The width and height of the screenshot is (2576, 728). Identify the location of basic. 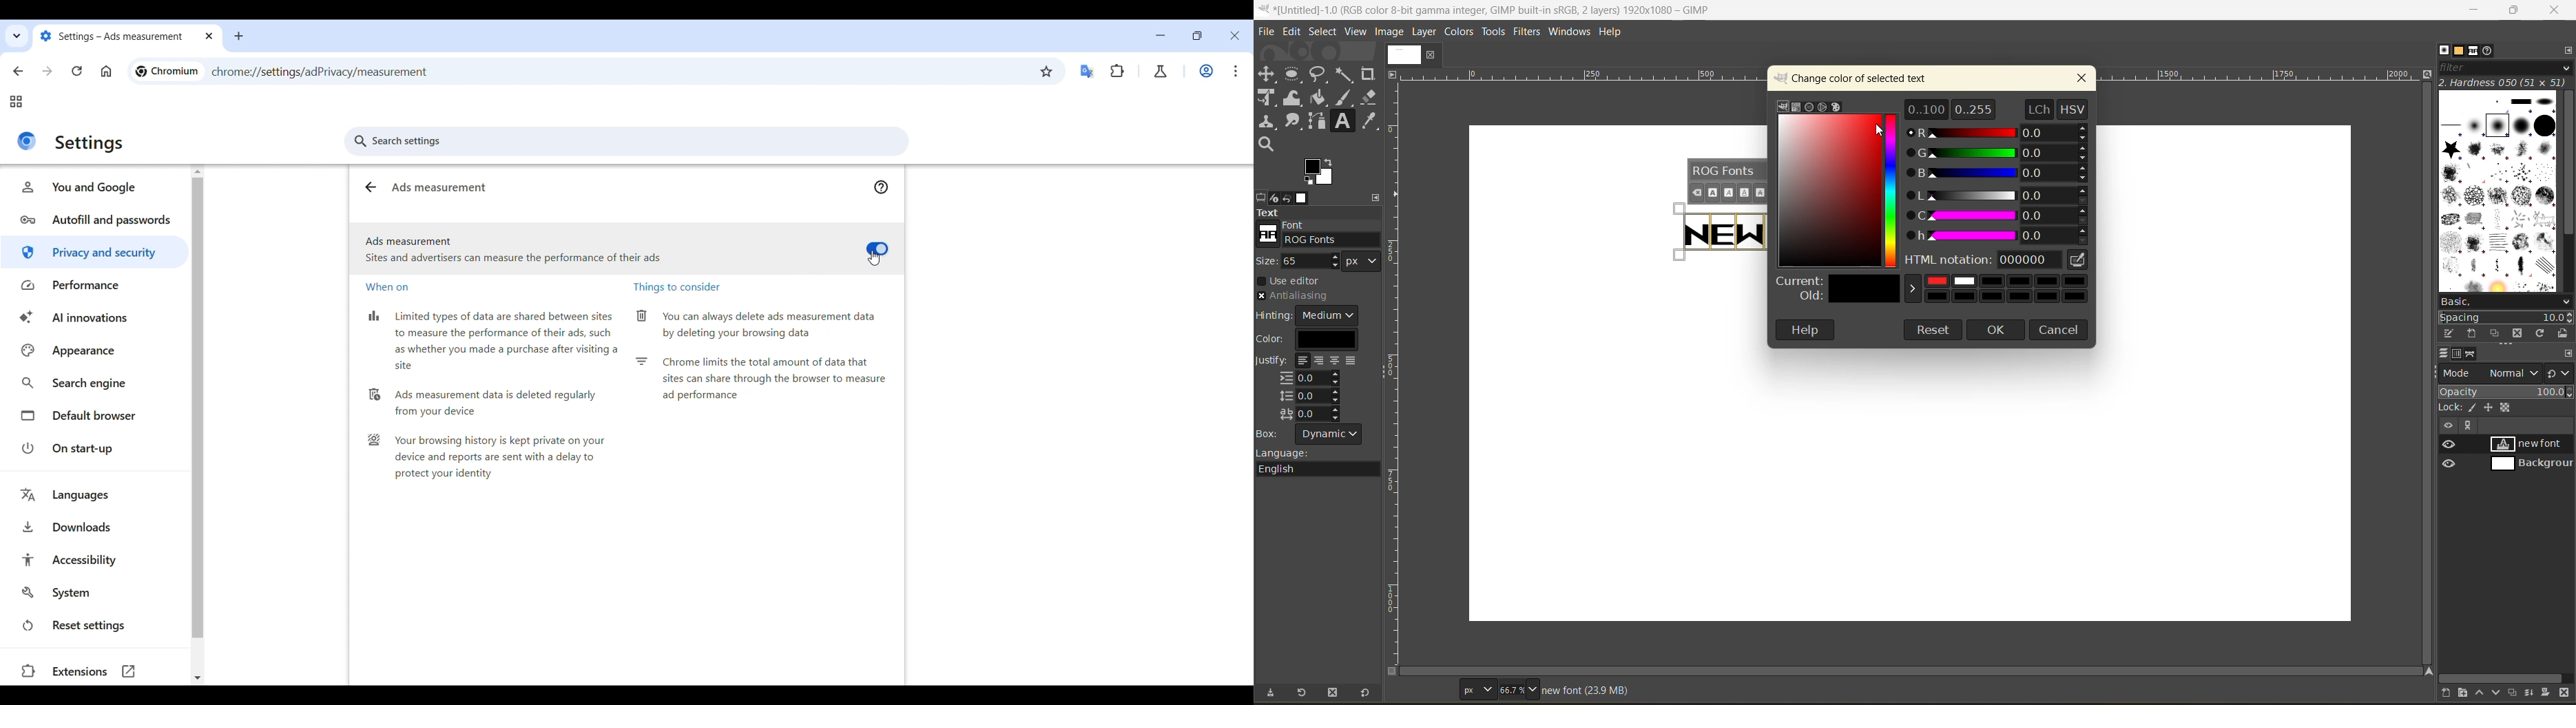
(2506, 303).